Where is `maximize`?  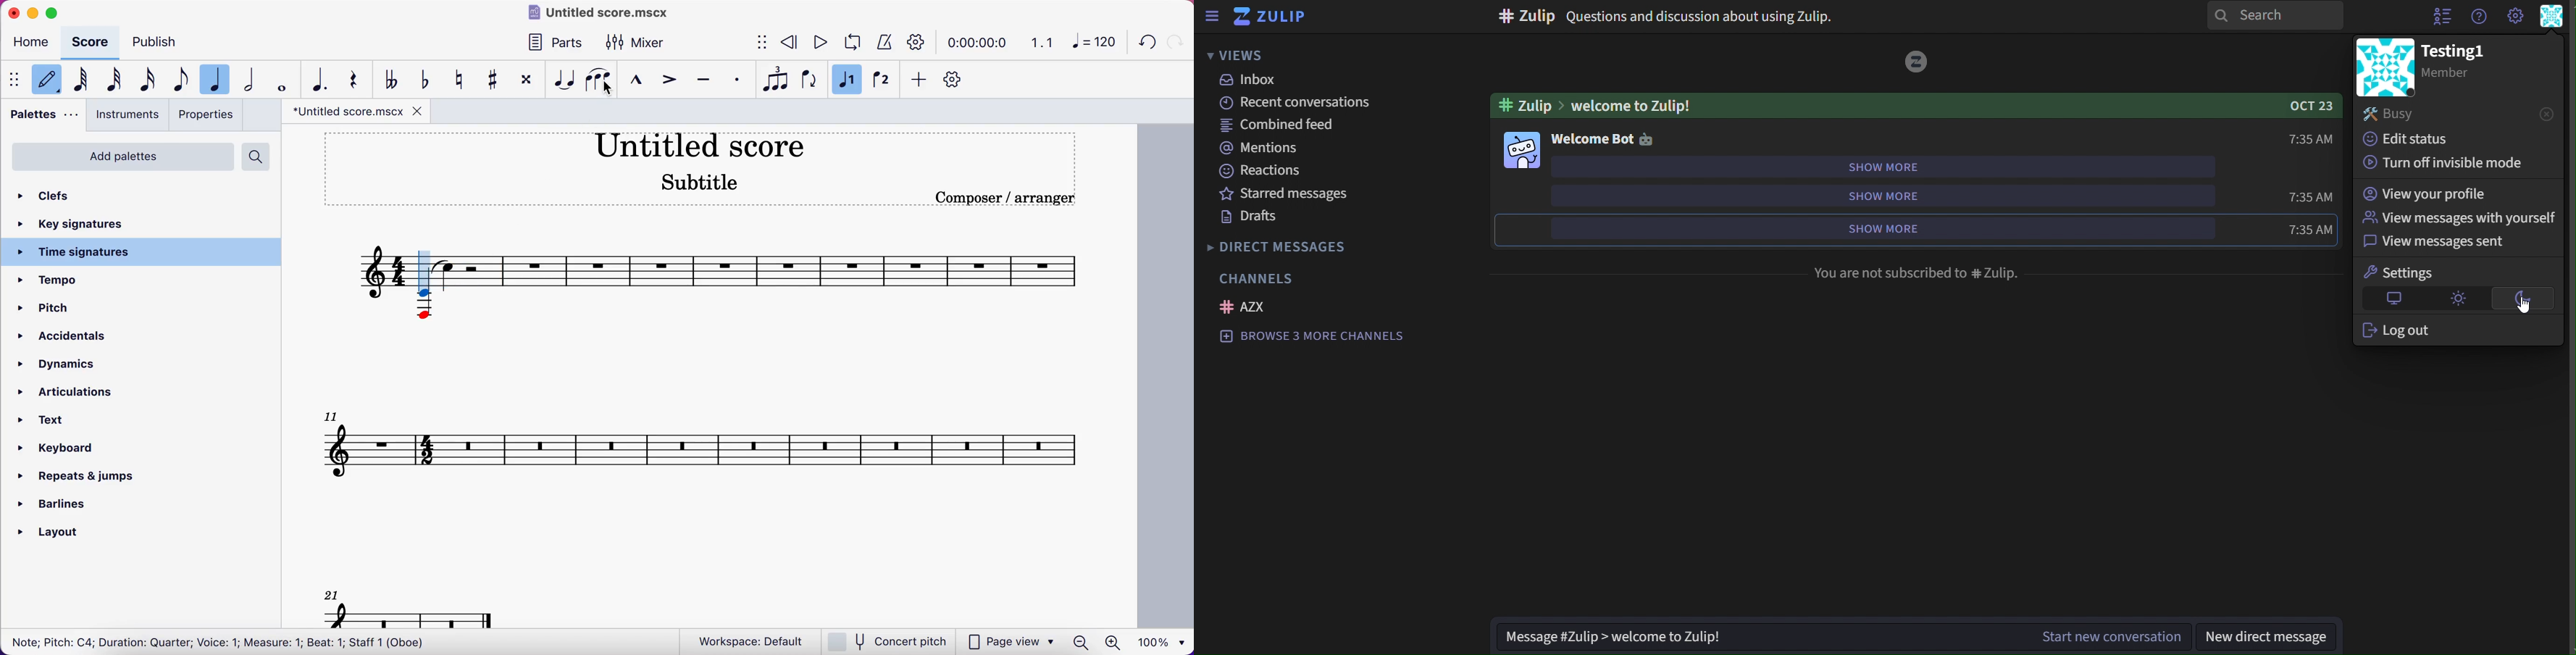 maximize is located at coordinates (59, 14).